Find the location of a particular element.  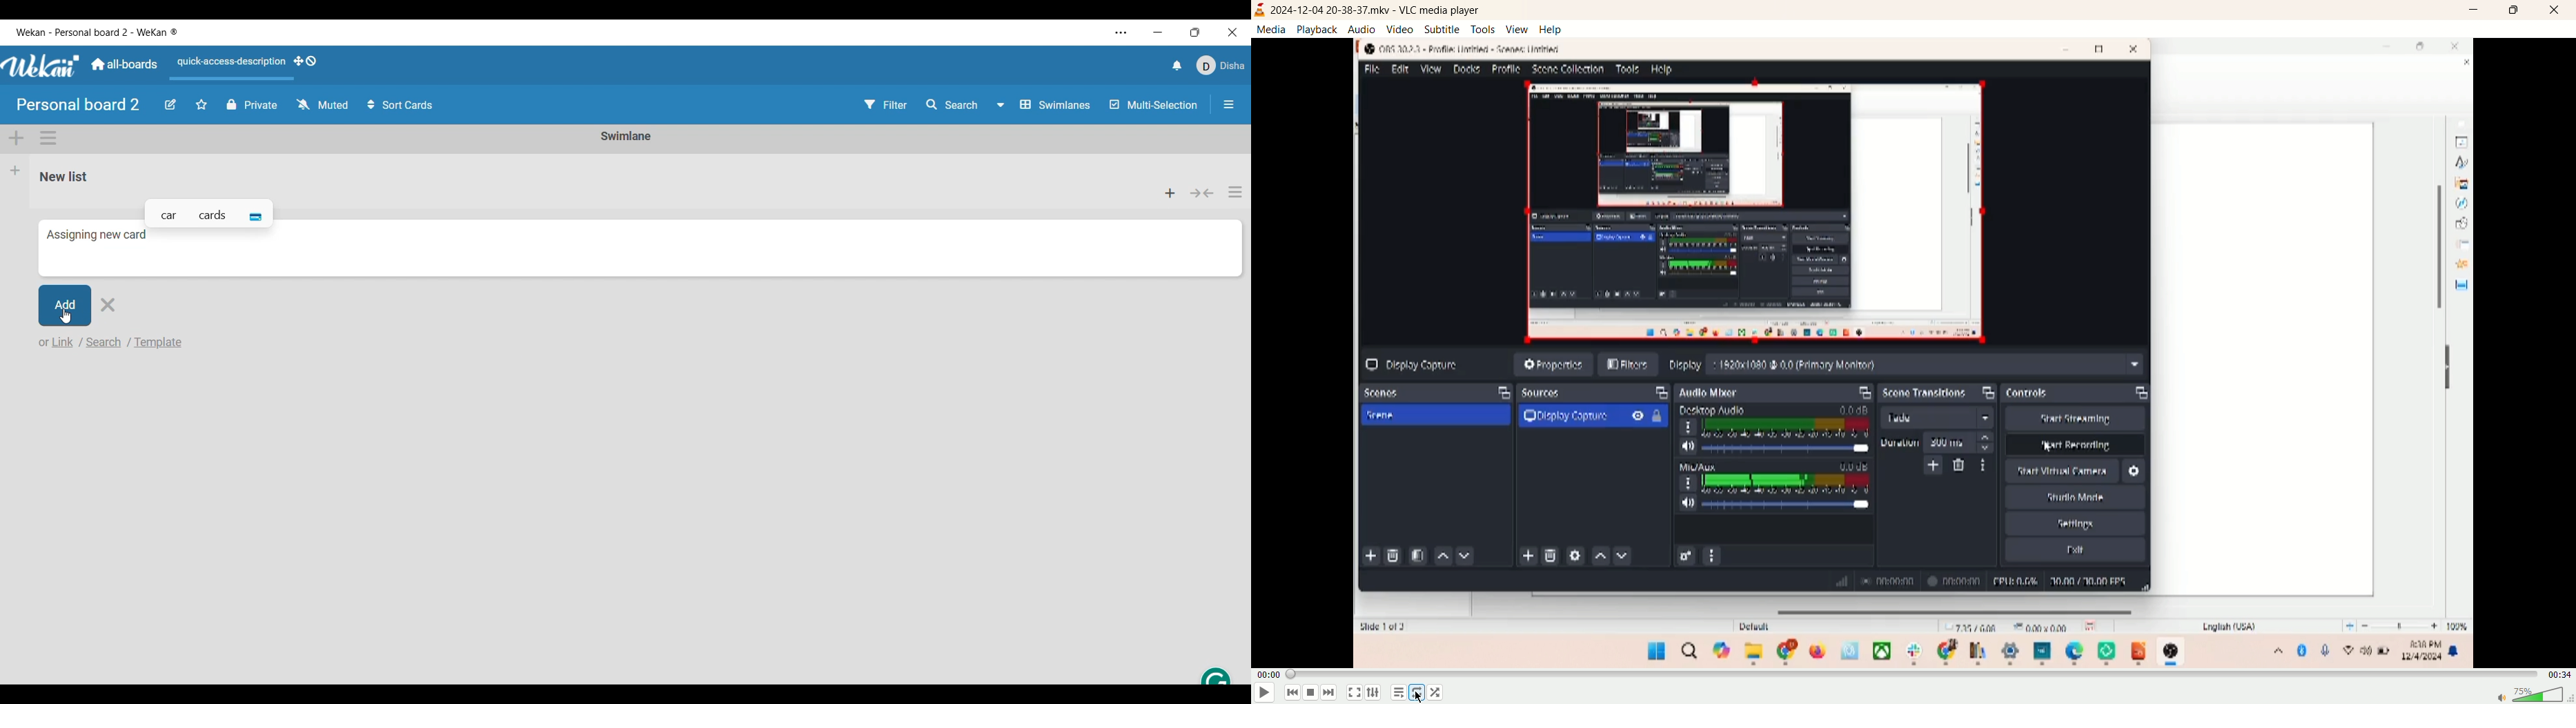

Show desktop drag handles is located at coordinates (306, 61).